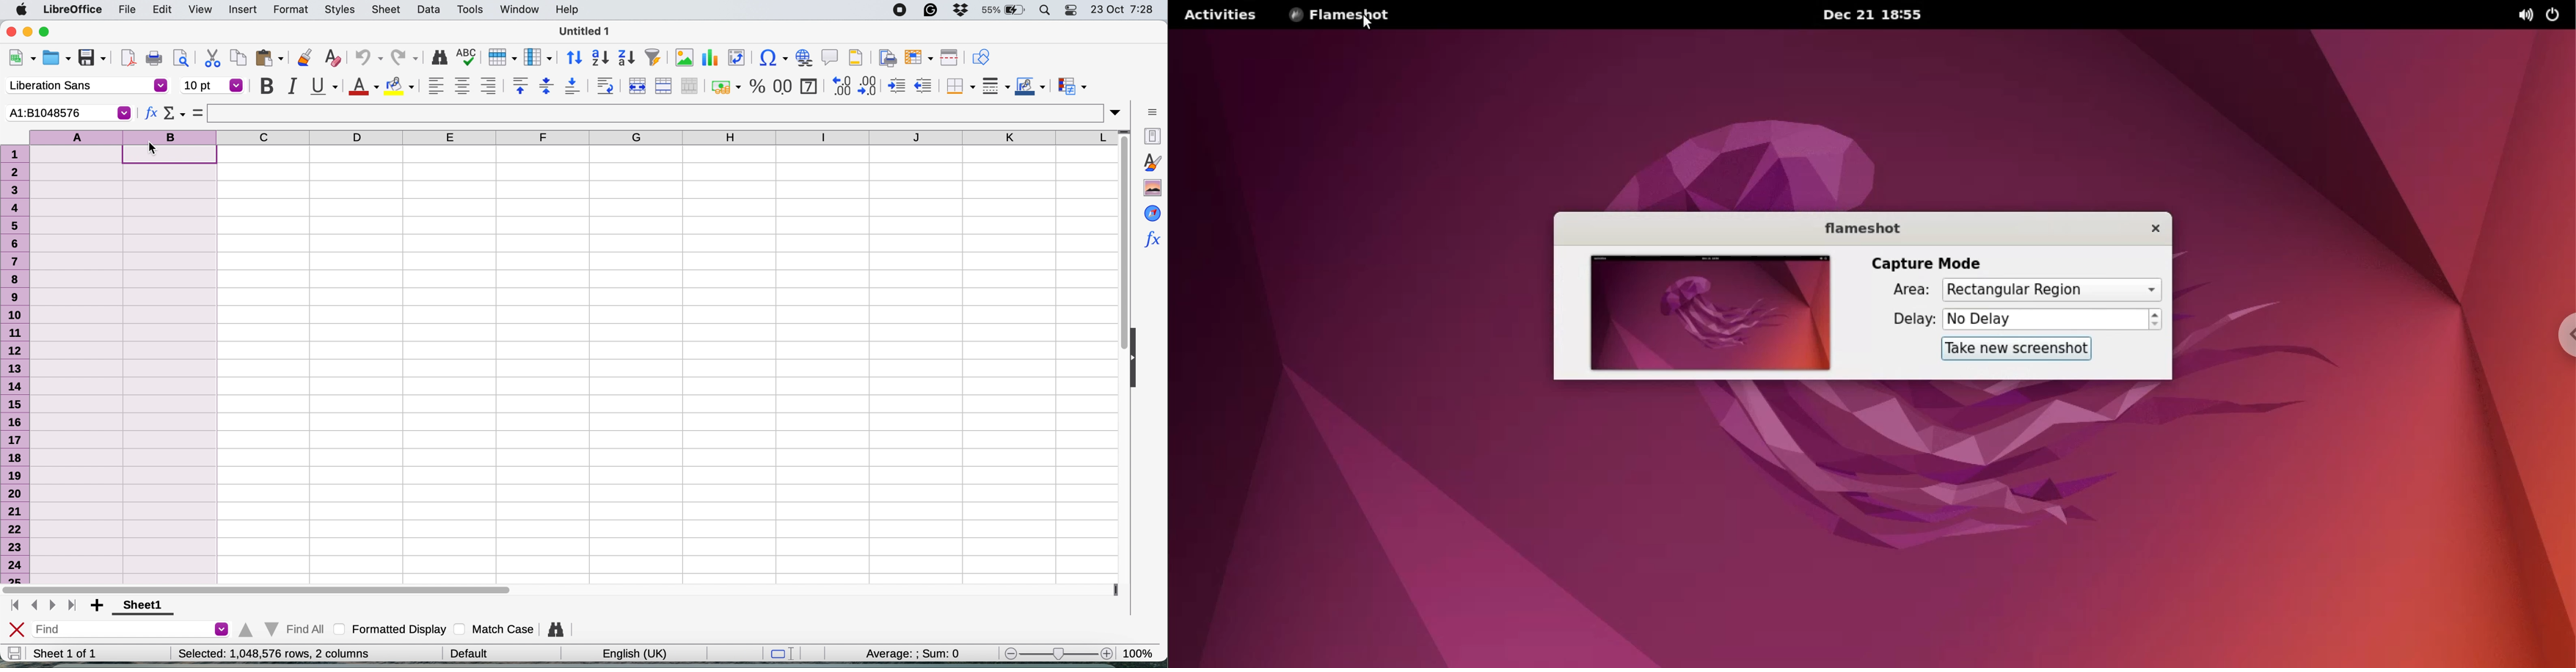  Describe the element at coordinates (429, 11) in the screenshot. I see `data` at that location.